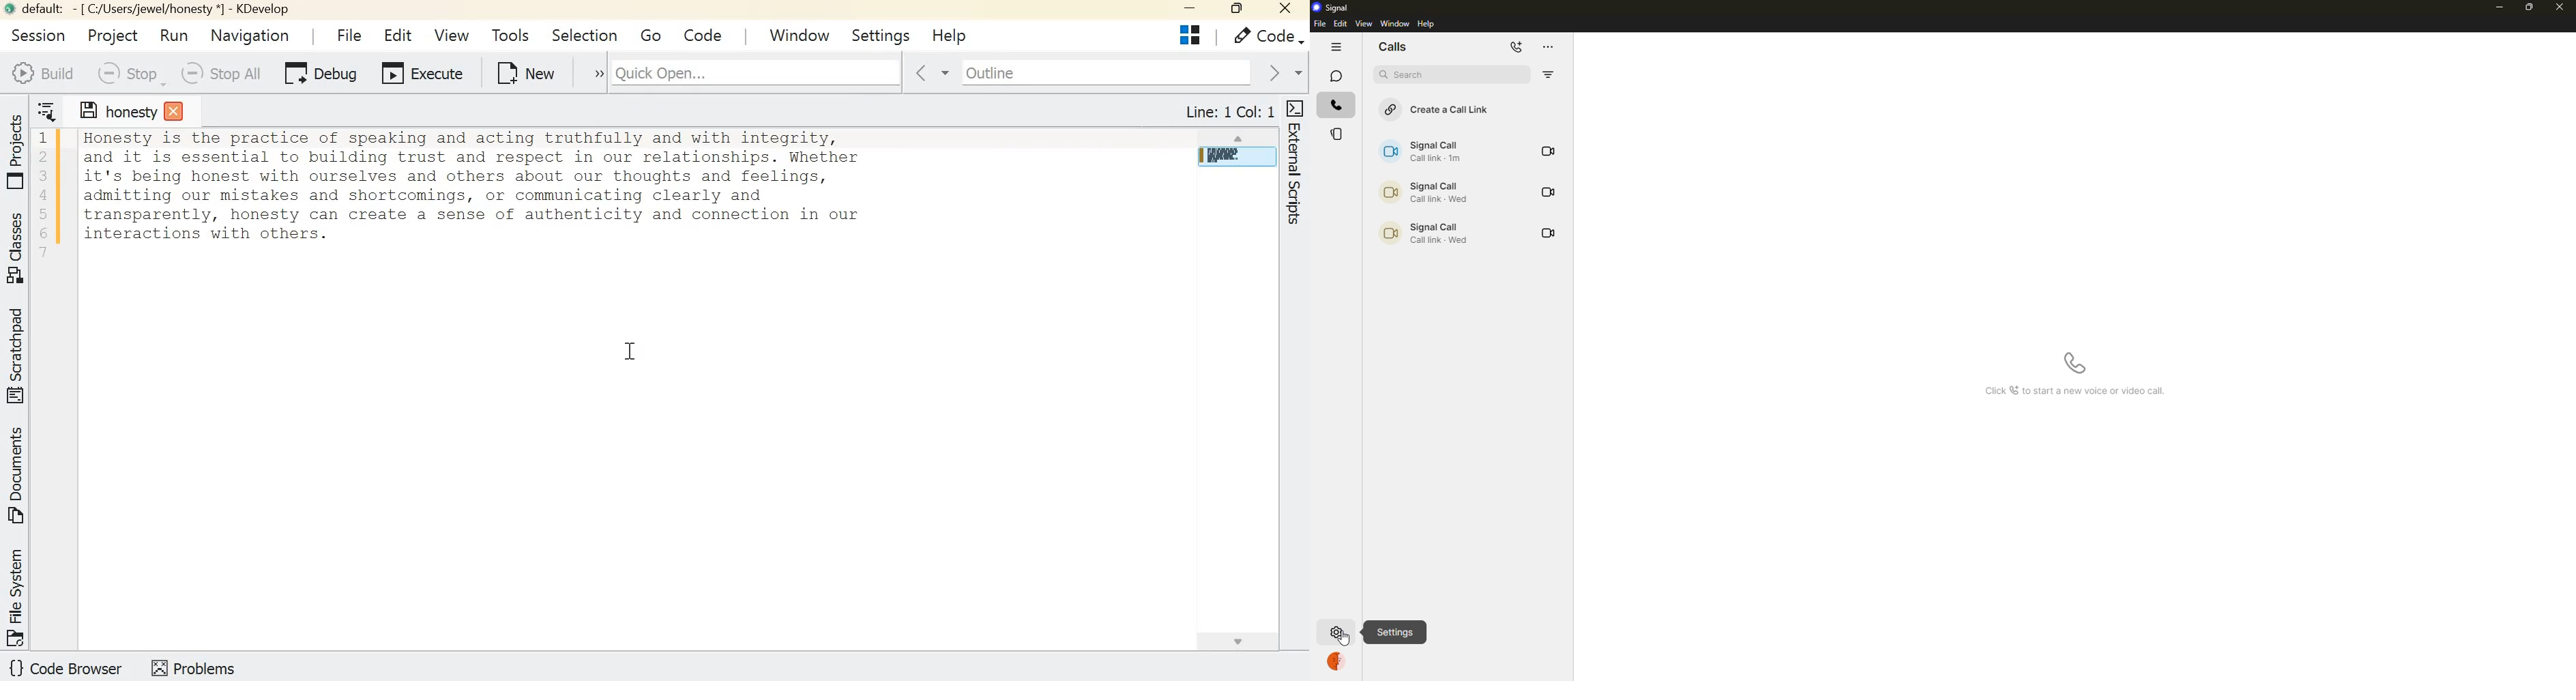 This screenshot has width=2576, height=700. I want to click on View, so click(451, 34).